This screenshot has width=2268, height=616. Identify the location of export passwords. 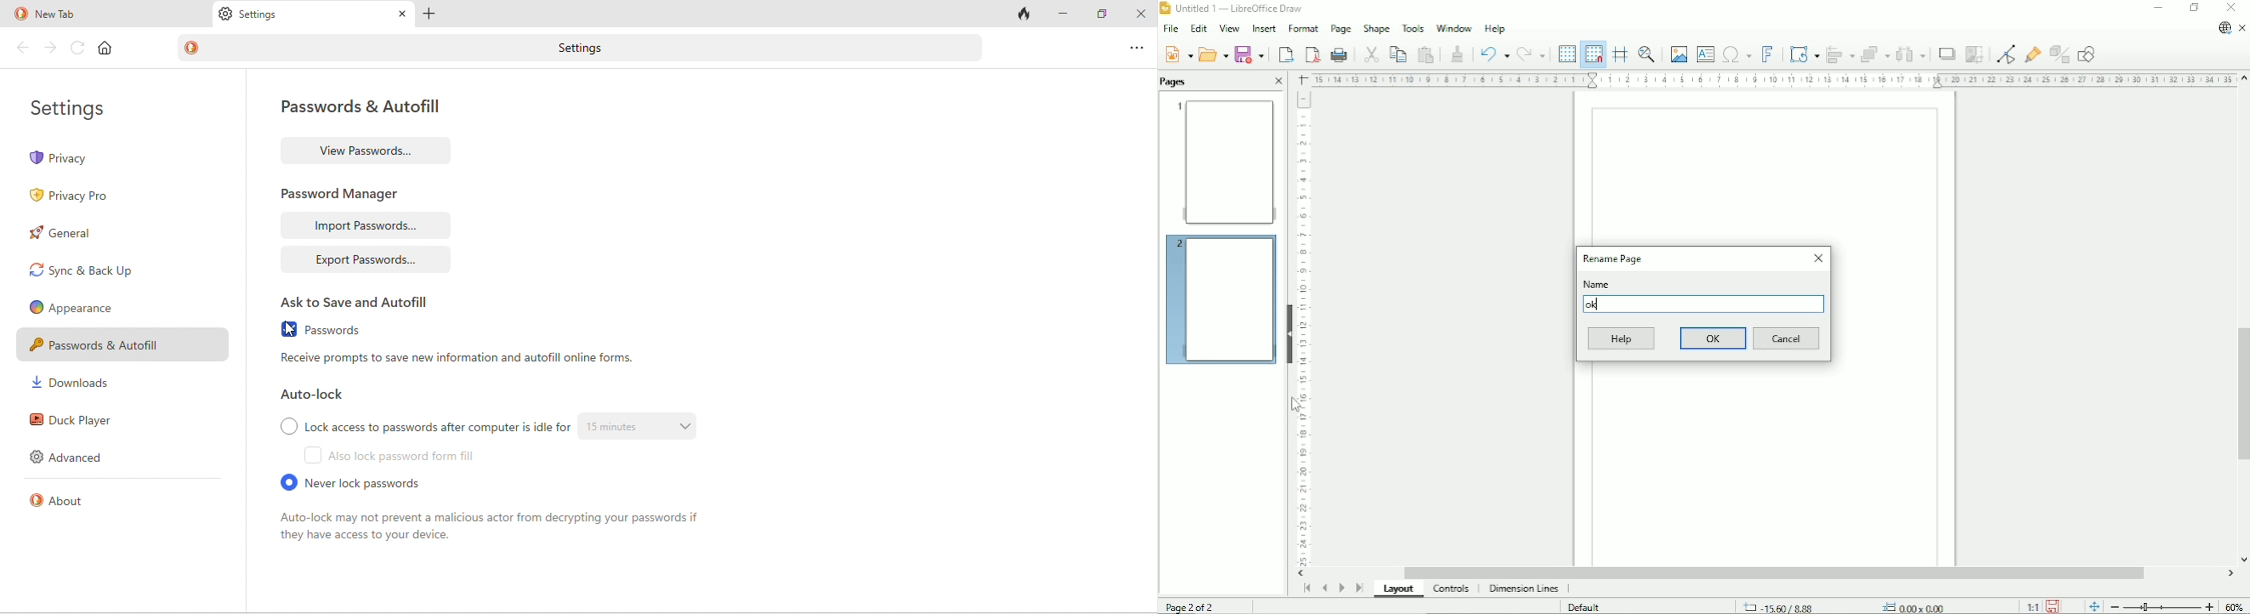
(366, 259).